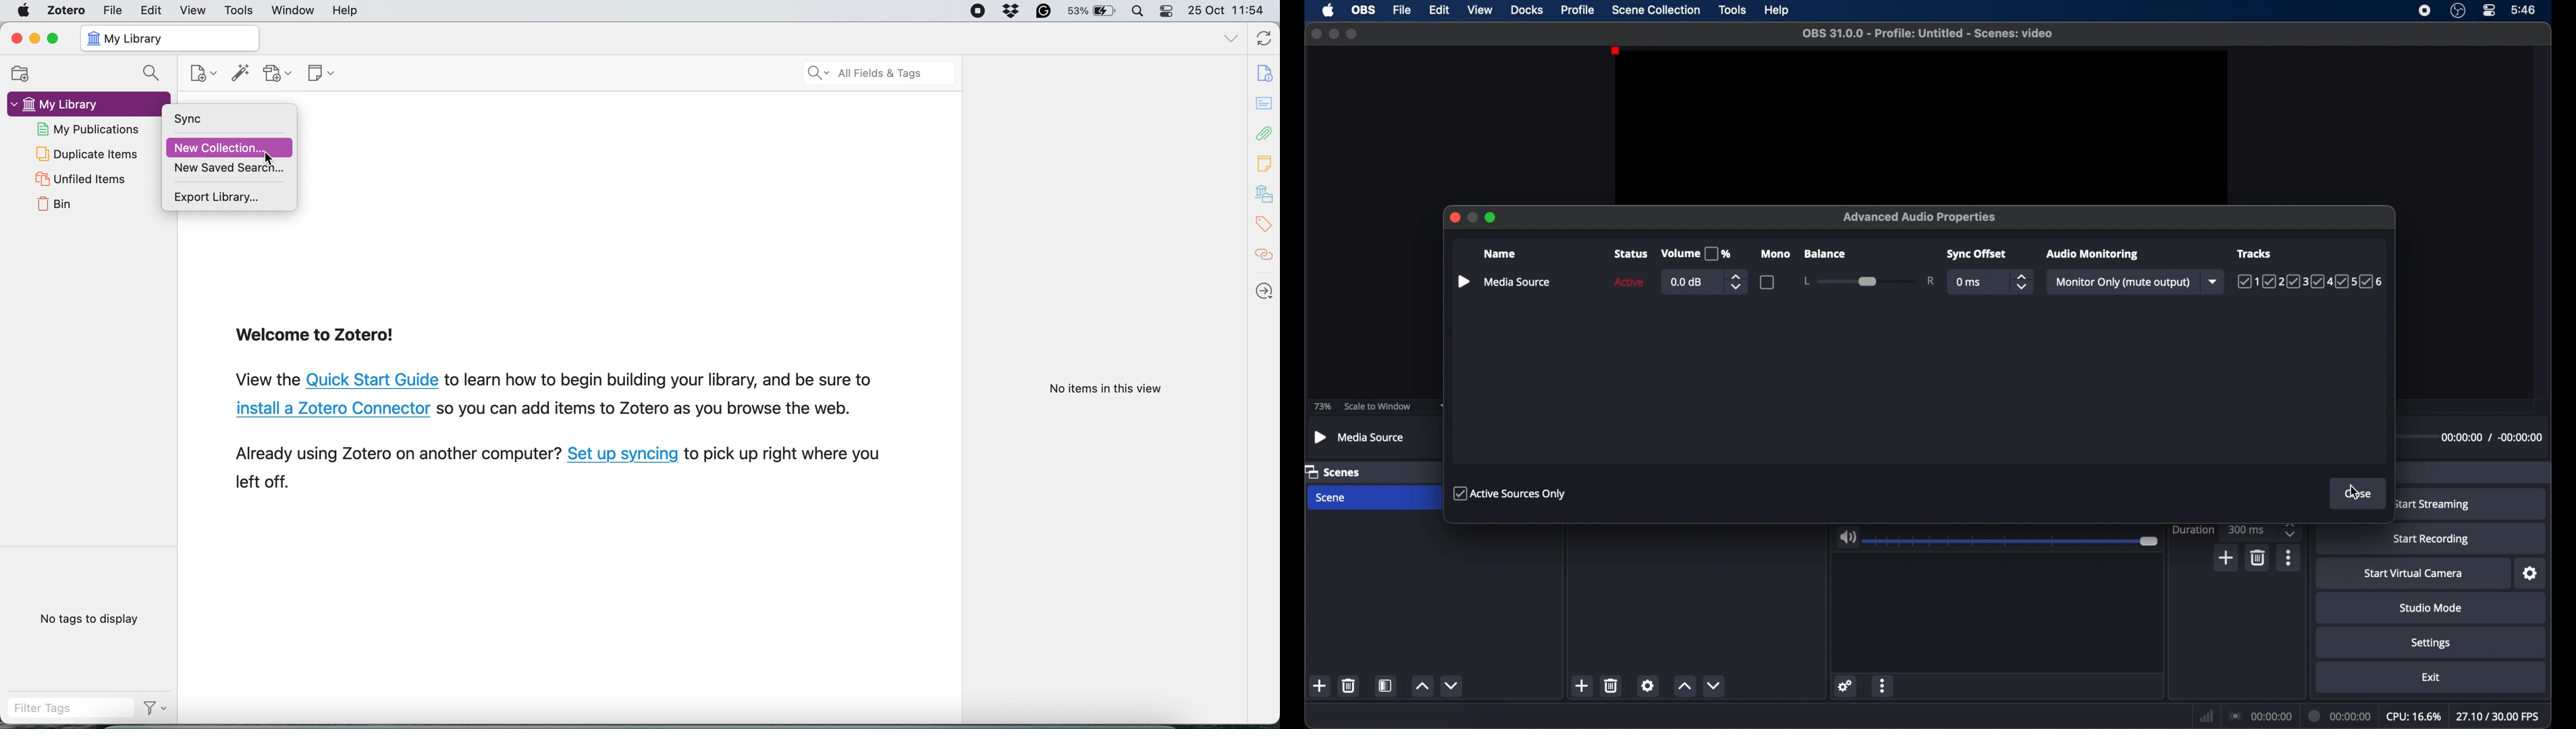  I want to click on apple icon, so click(1328, 10).